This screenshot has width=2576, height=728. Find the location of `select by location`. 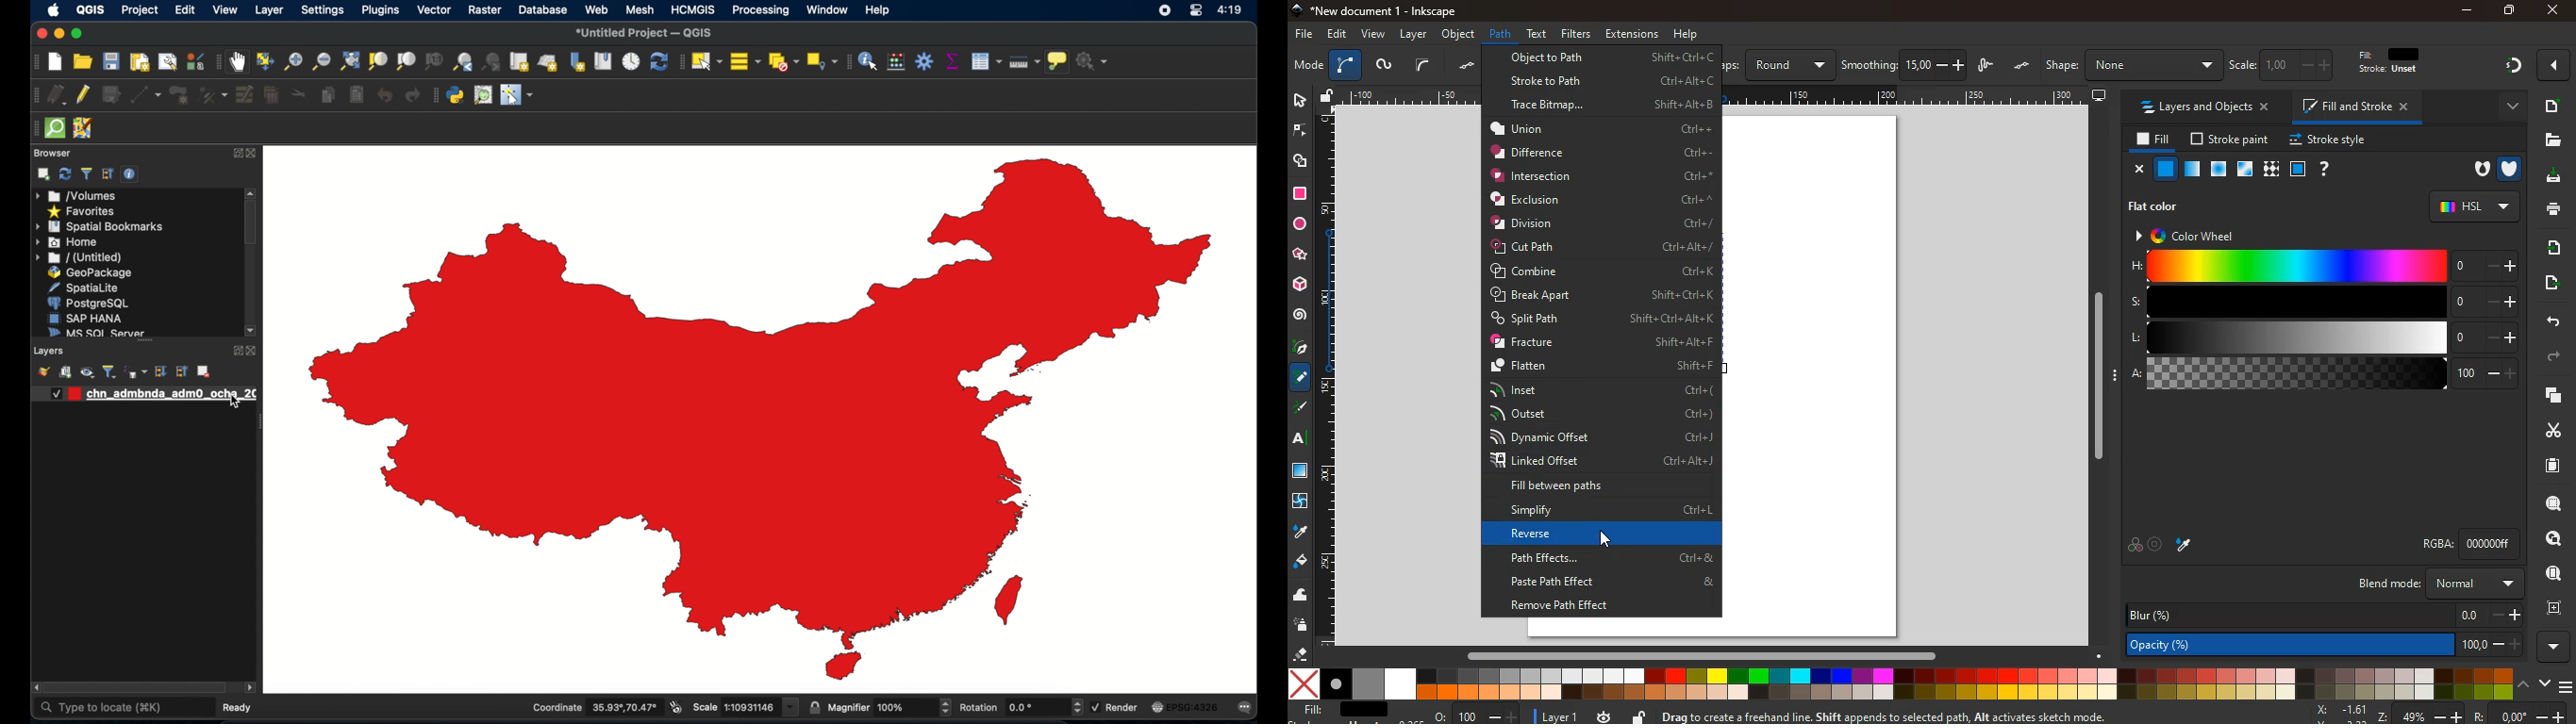

select by location is located at coordinates (820, 61).